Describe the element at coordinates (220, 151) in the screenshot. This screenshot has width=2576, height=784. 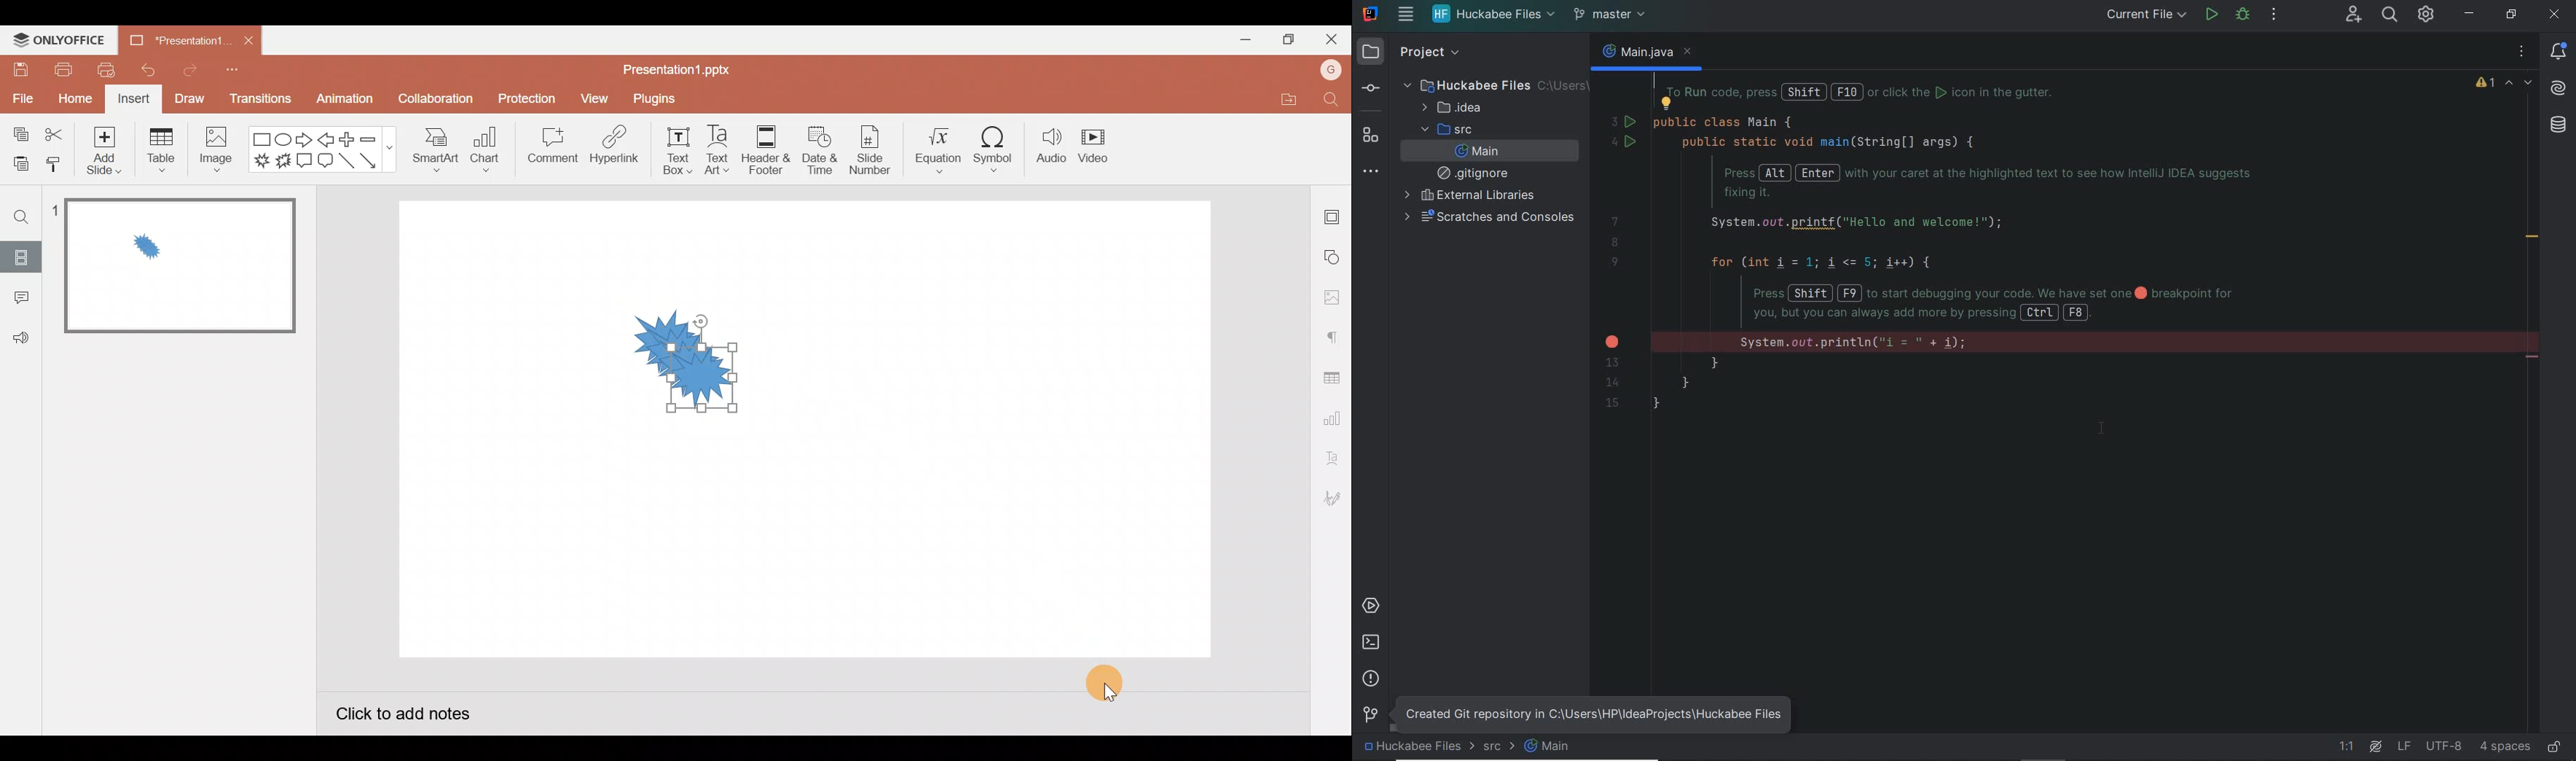
I see `Image` at that location.